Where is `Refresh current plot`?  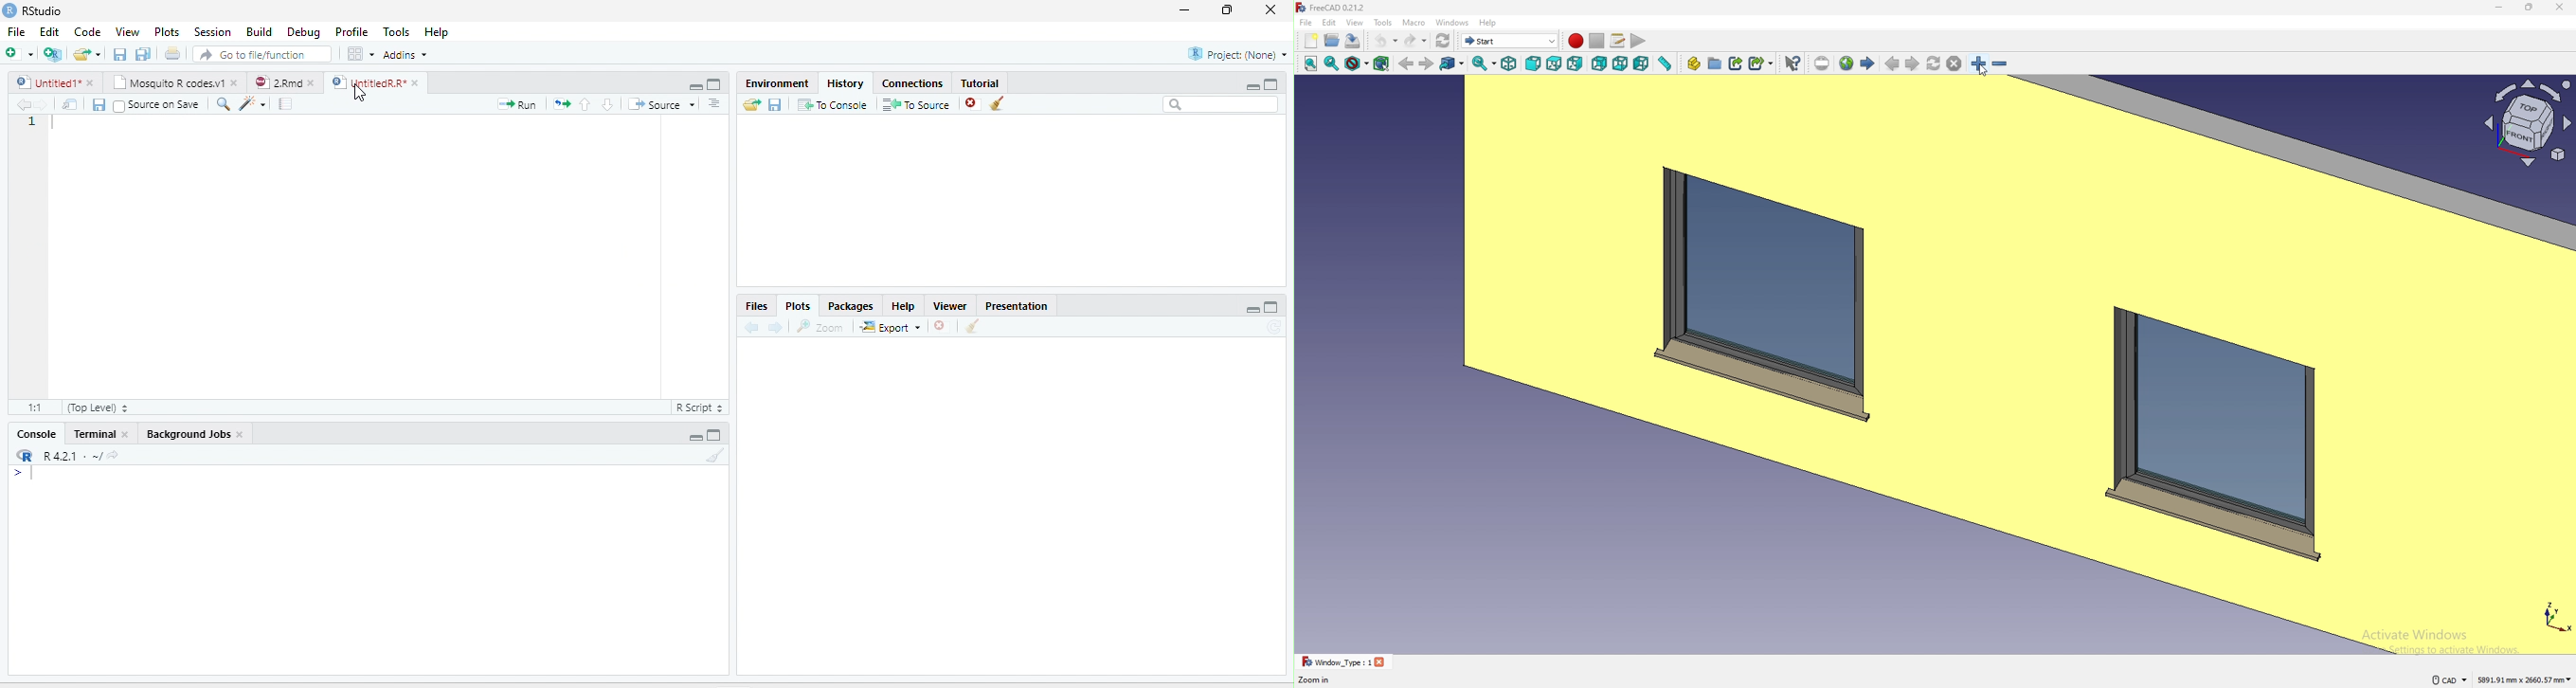 Refresh current plot is located at coordinates (1275, 327).